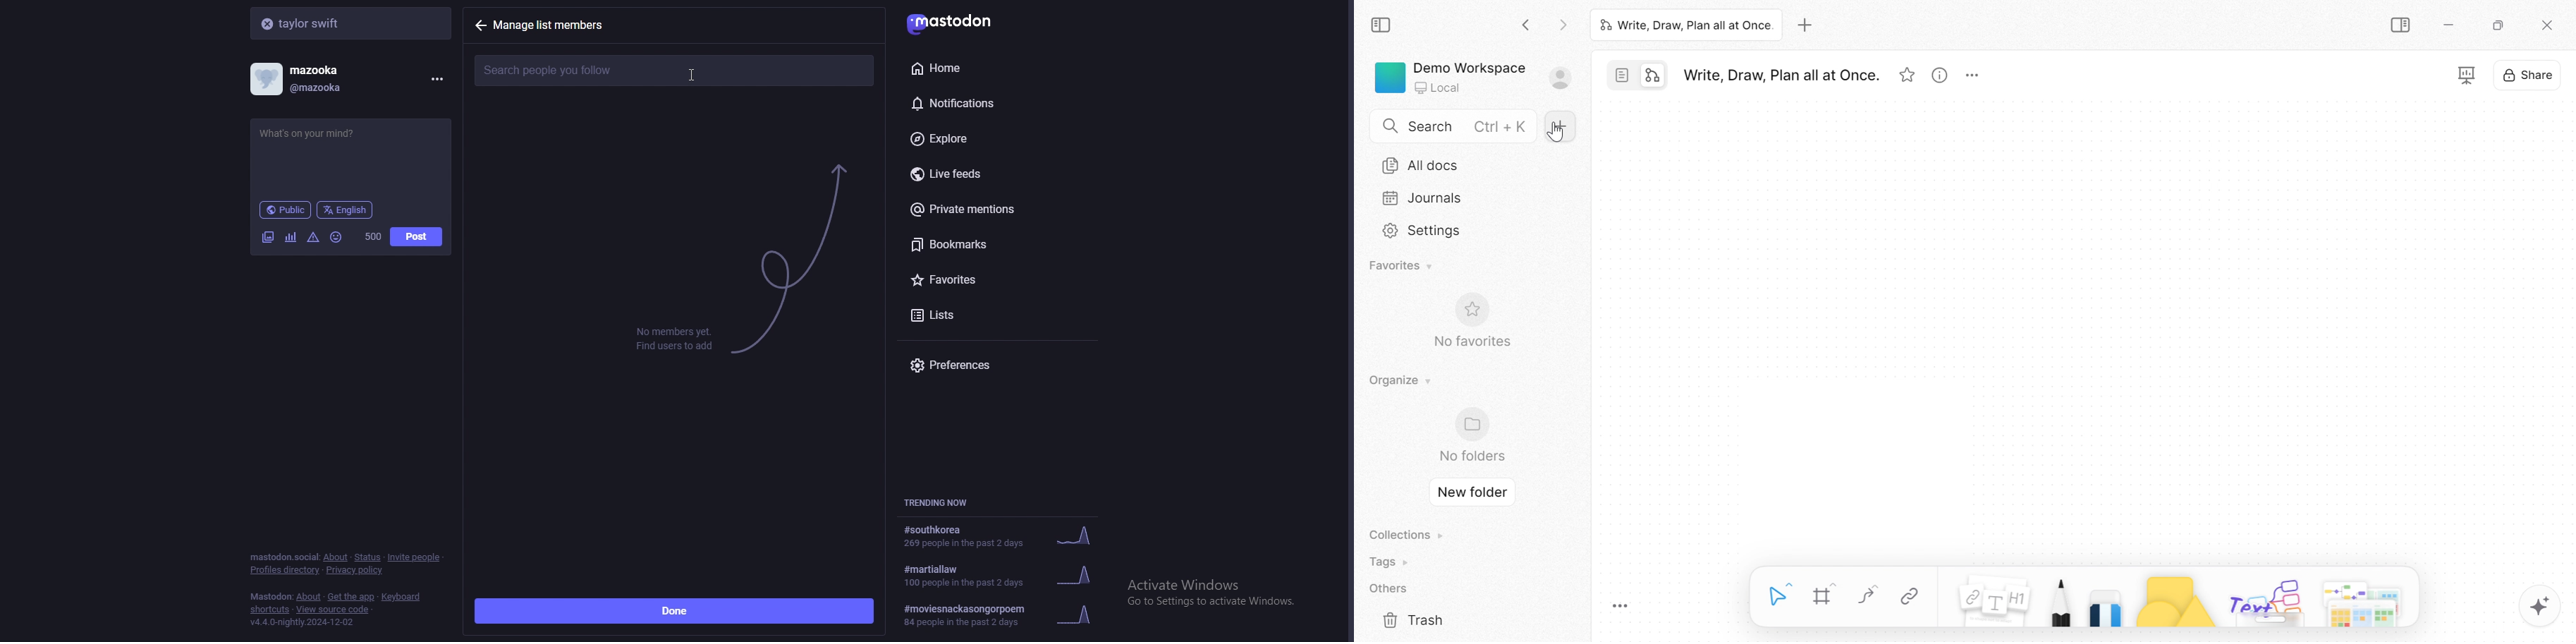  What do you see at coordinates (674, 71) in the screenshot?
I see `list members input` at bounding box center [674, 71].